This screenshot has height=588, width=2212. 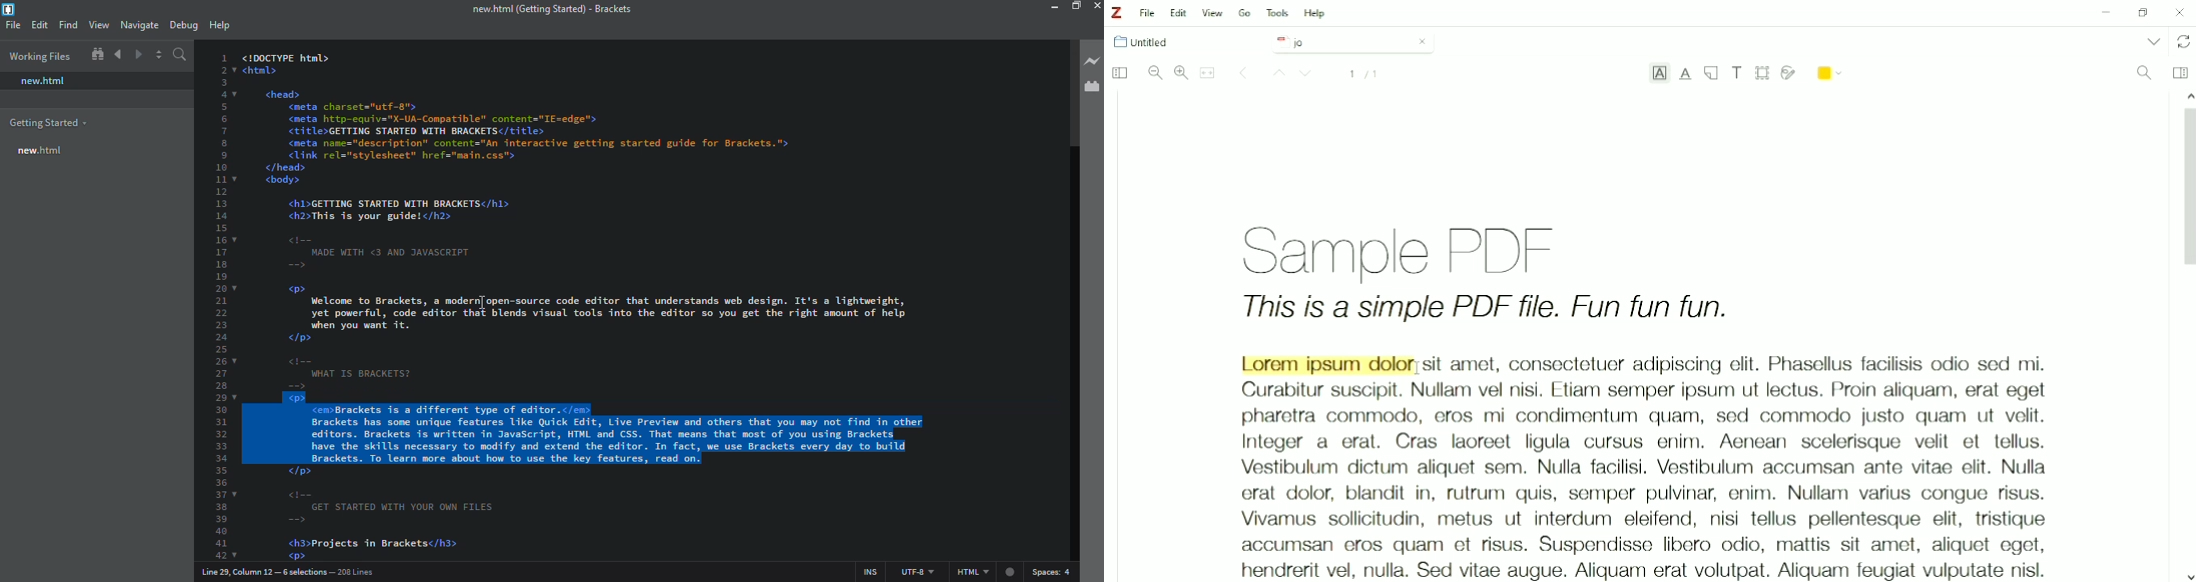 What do you see at coordinates (2144, 74) in the screenshot?
I see `Find In Document` at bounding box center [2144, 74].